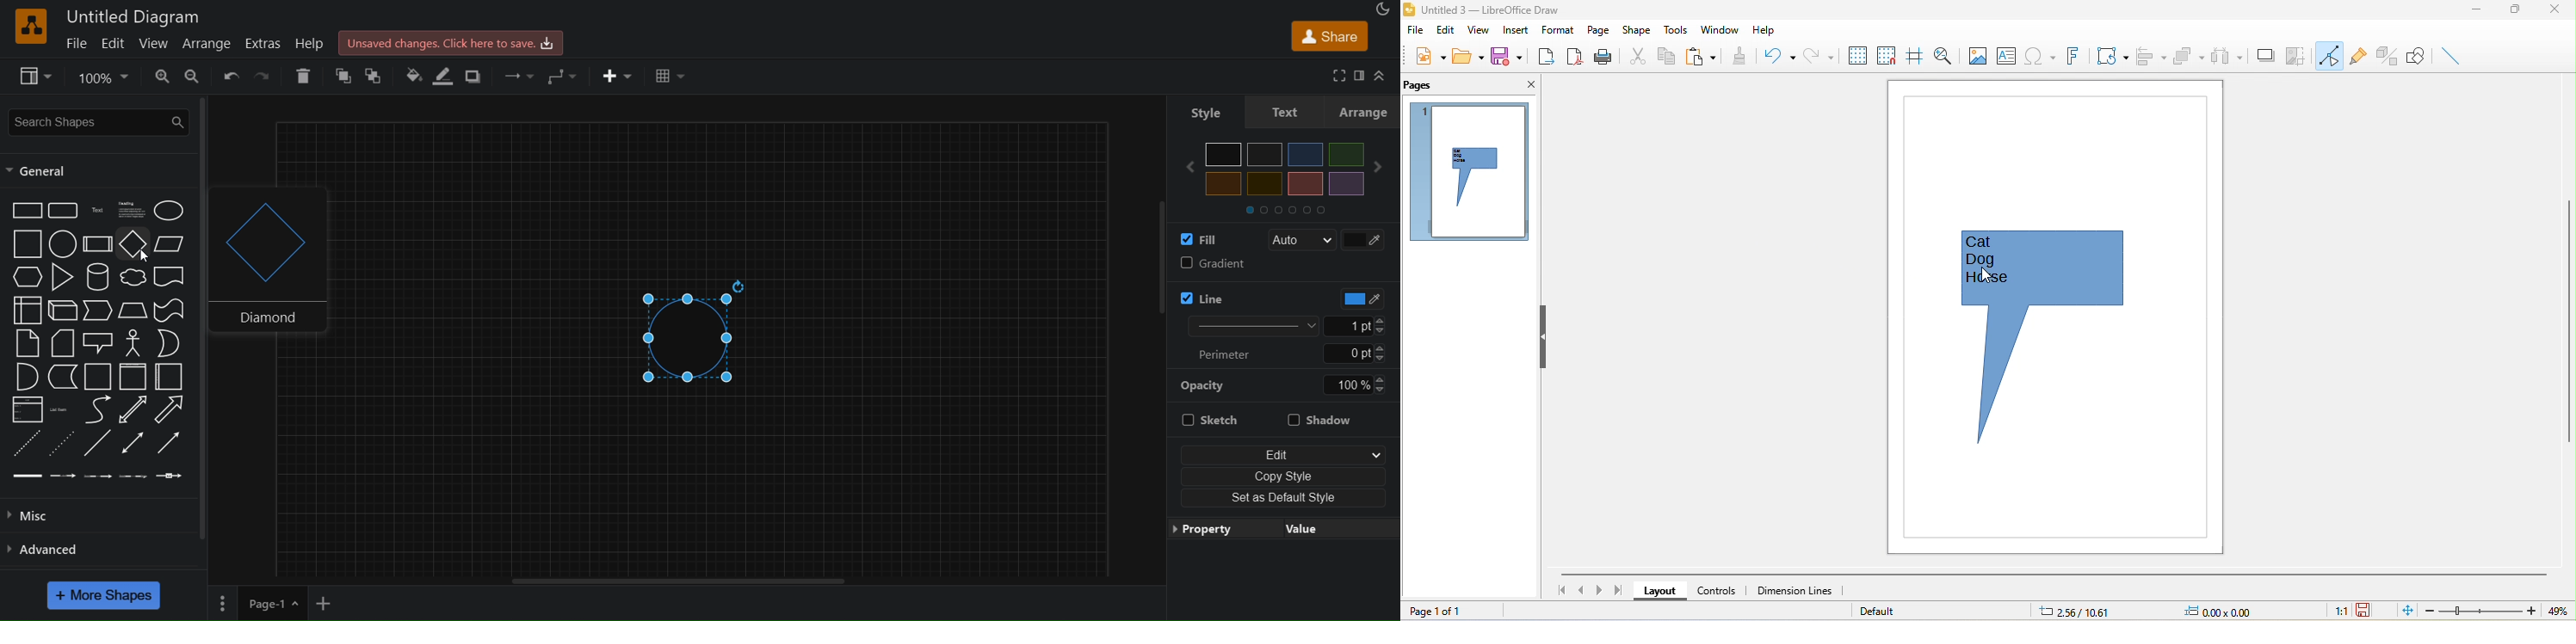 Image resolution: width=2576 pixels, height=644 pixels. What do you see at coordinates (1306, 155) in the screenshot?
I see `blue color` at bounding box center [1306, 155].